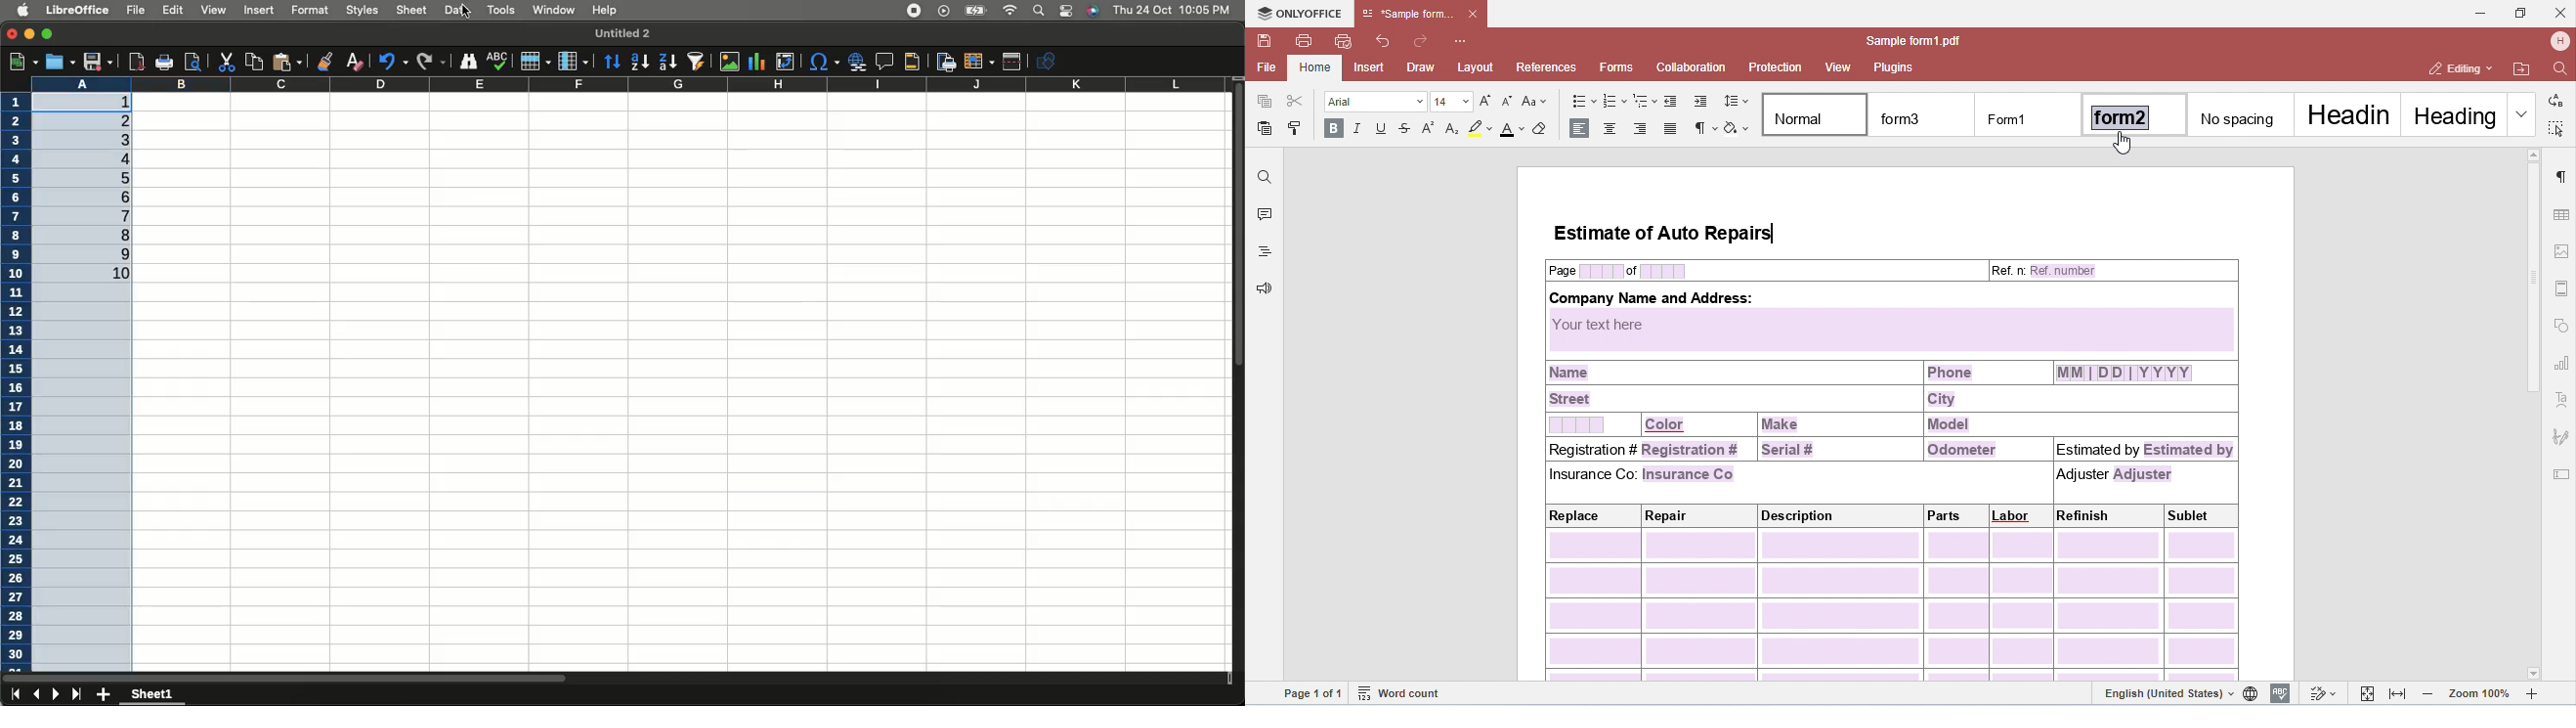 The height and width of the screenshot is (728, 2576). Describe the element at coordinates (759, 61) in the screenshot. I see `Insert chart` at that location.